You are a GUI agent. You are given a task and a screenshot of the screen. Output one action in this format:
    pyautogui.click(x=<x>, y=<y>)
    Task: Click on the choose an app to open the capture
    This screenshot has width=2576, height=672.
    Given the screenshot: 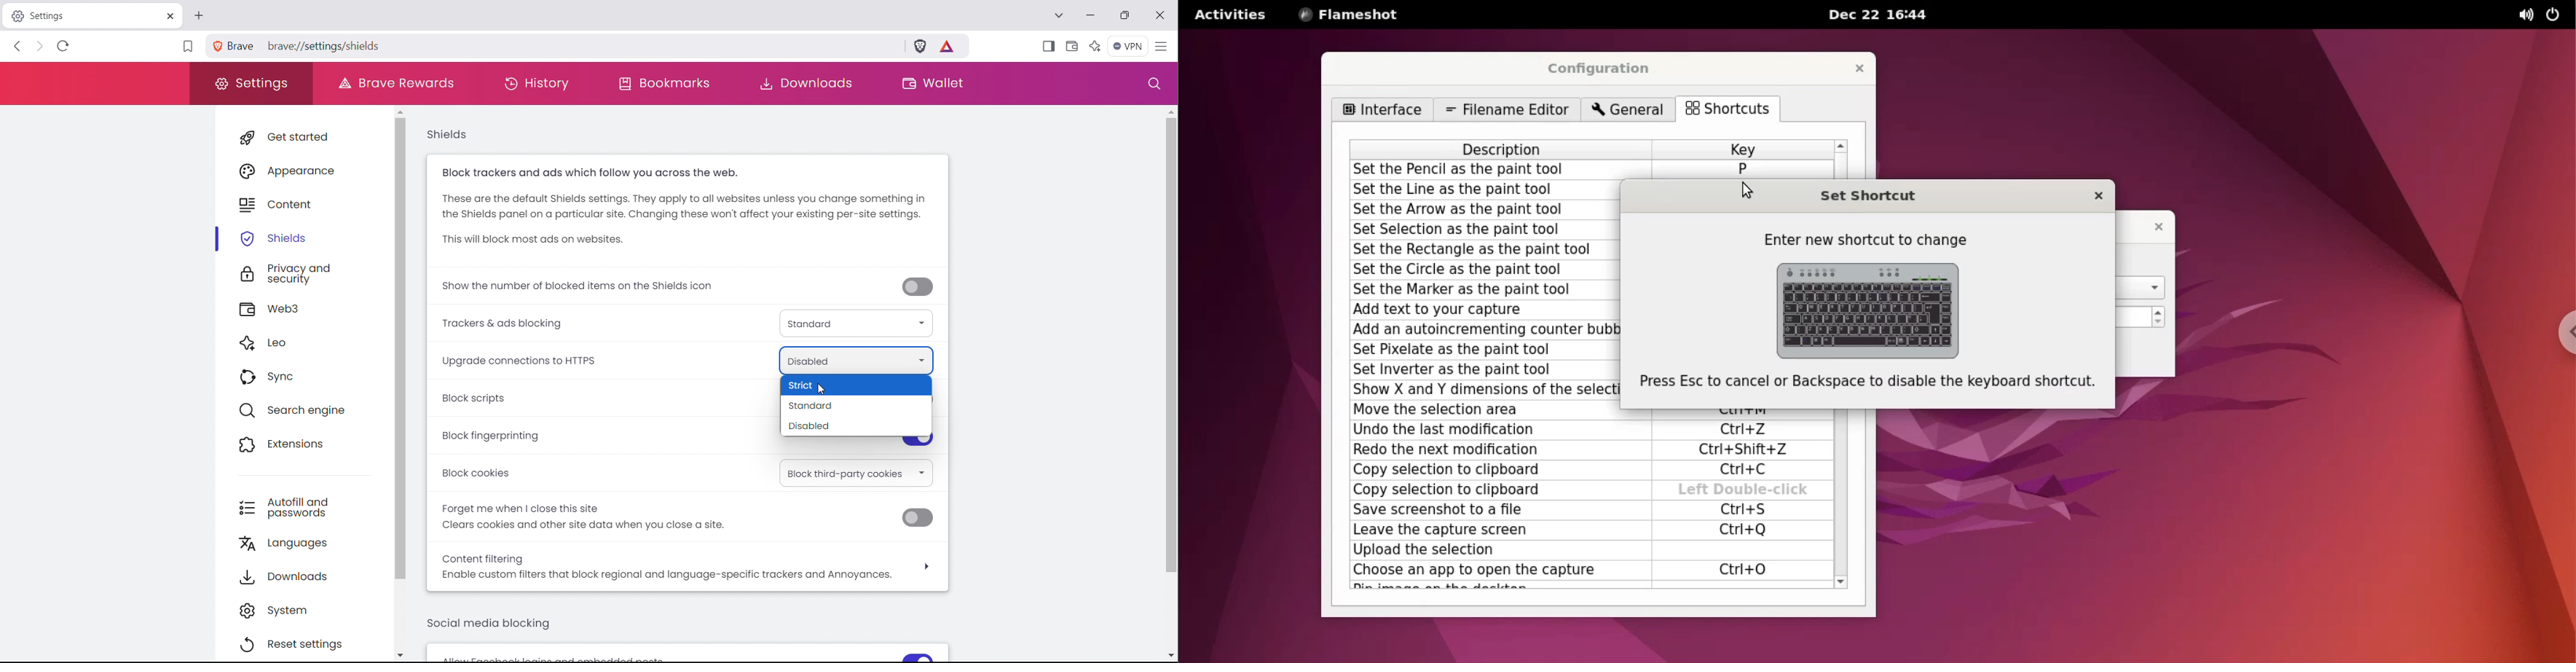 What is the action you would take?
    pyautogui.click(x=1495, y=571)
    